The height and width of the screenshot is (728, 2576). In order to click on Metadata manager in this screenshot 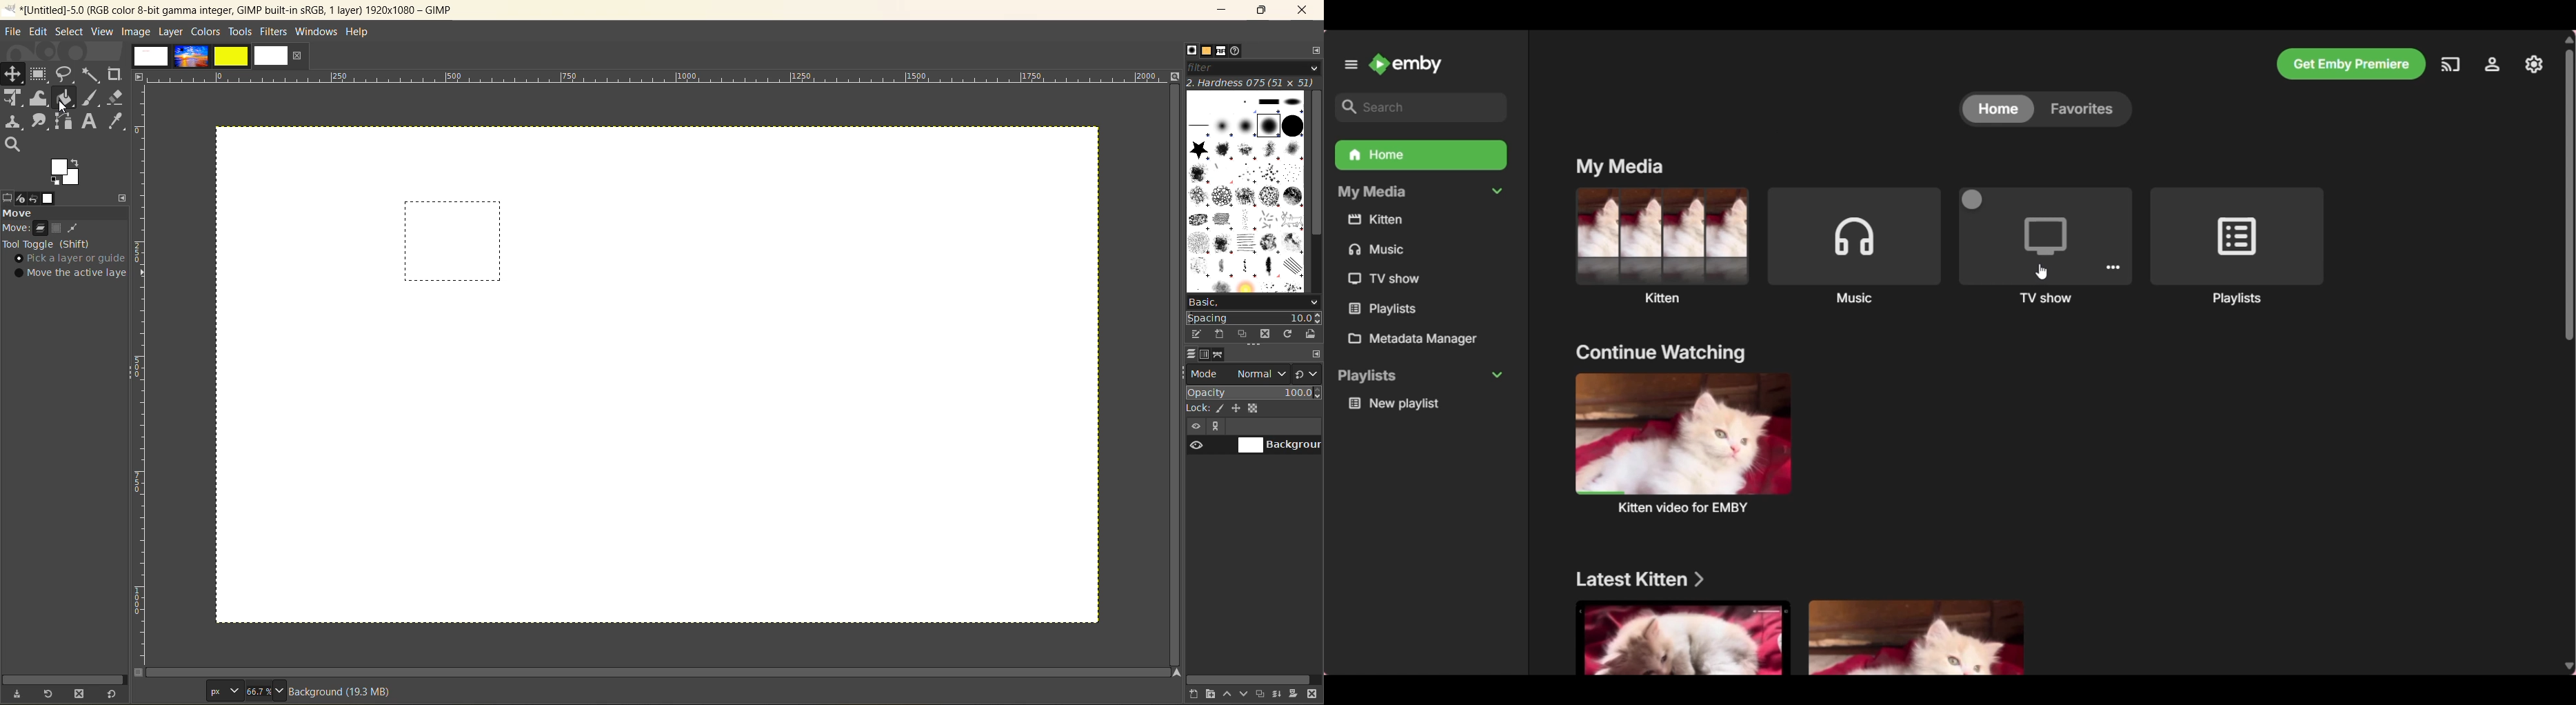, I will do `click(1424, 339)`.